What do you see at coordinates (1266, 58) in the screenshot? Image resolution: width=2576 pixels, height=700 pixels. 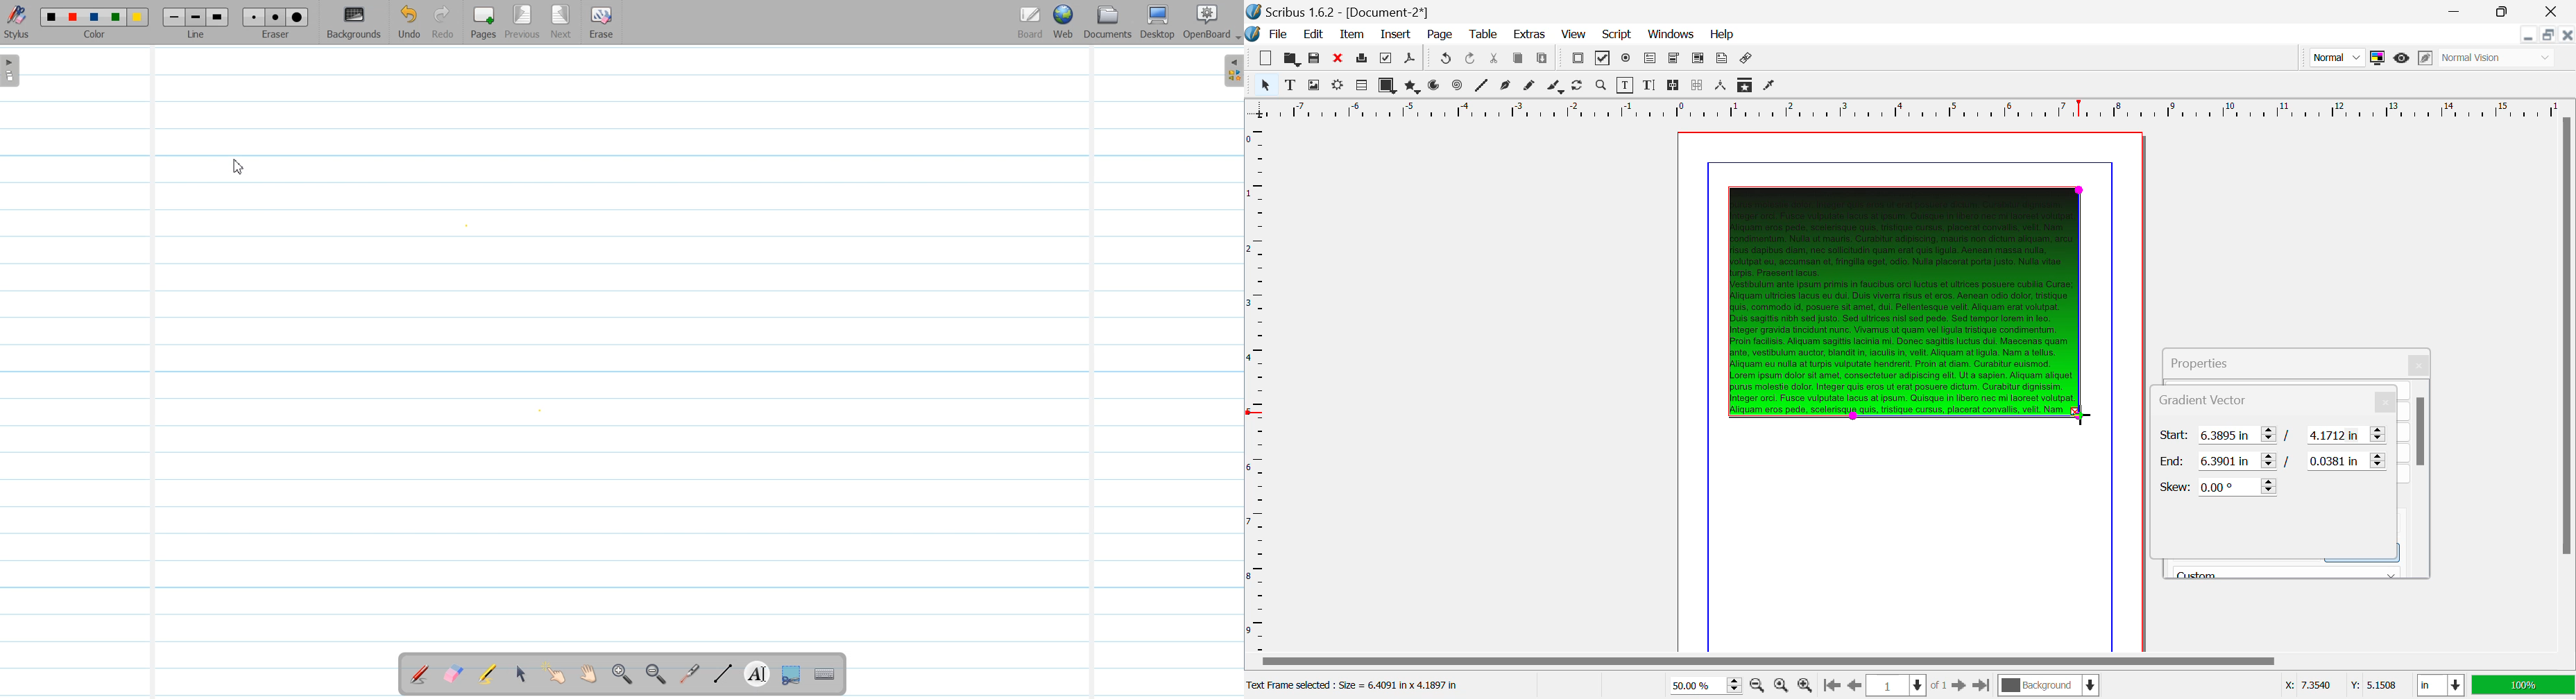 I see `New` at bounding box center [1266, 58].